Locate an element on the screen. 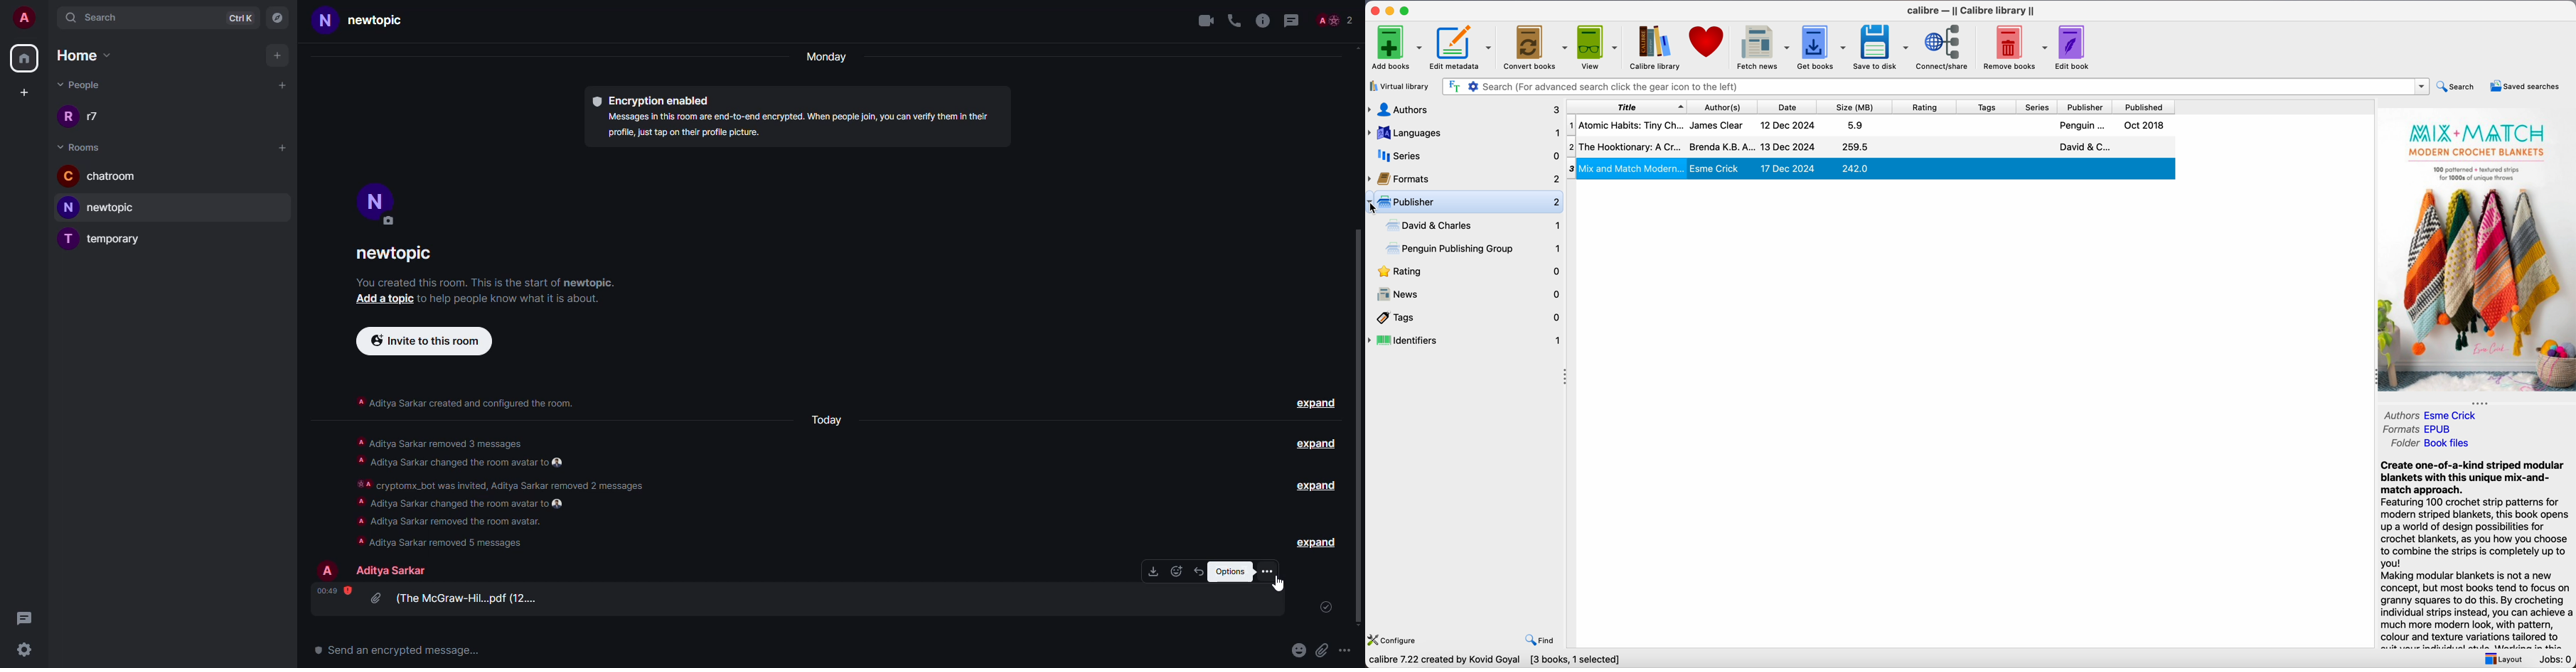 The height and width of the screenshot is (672, 2576). search bar is located at coordinates (1934, 86).